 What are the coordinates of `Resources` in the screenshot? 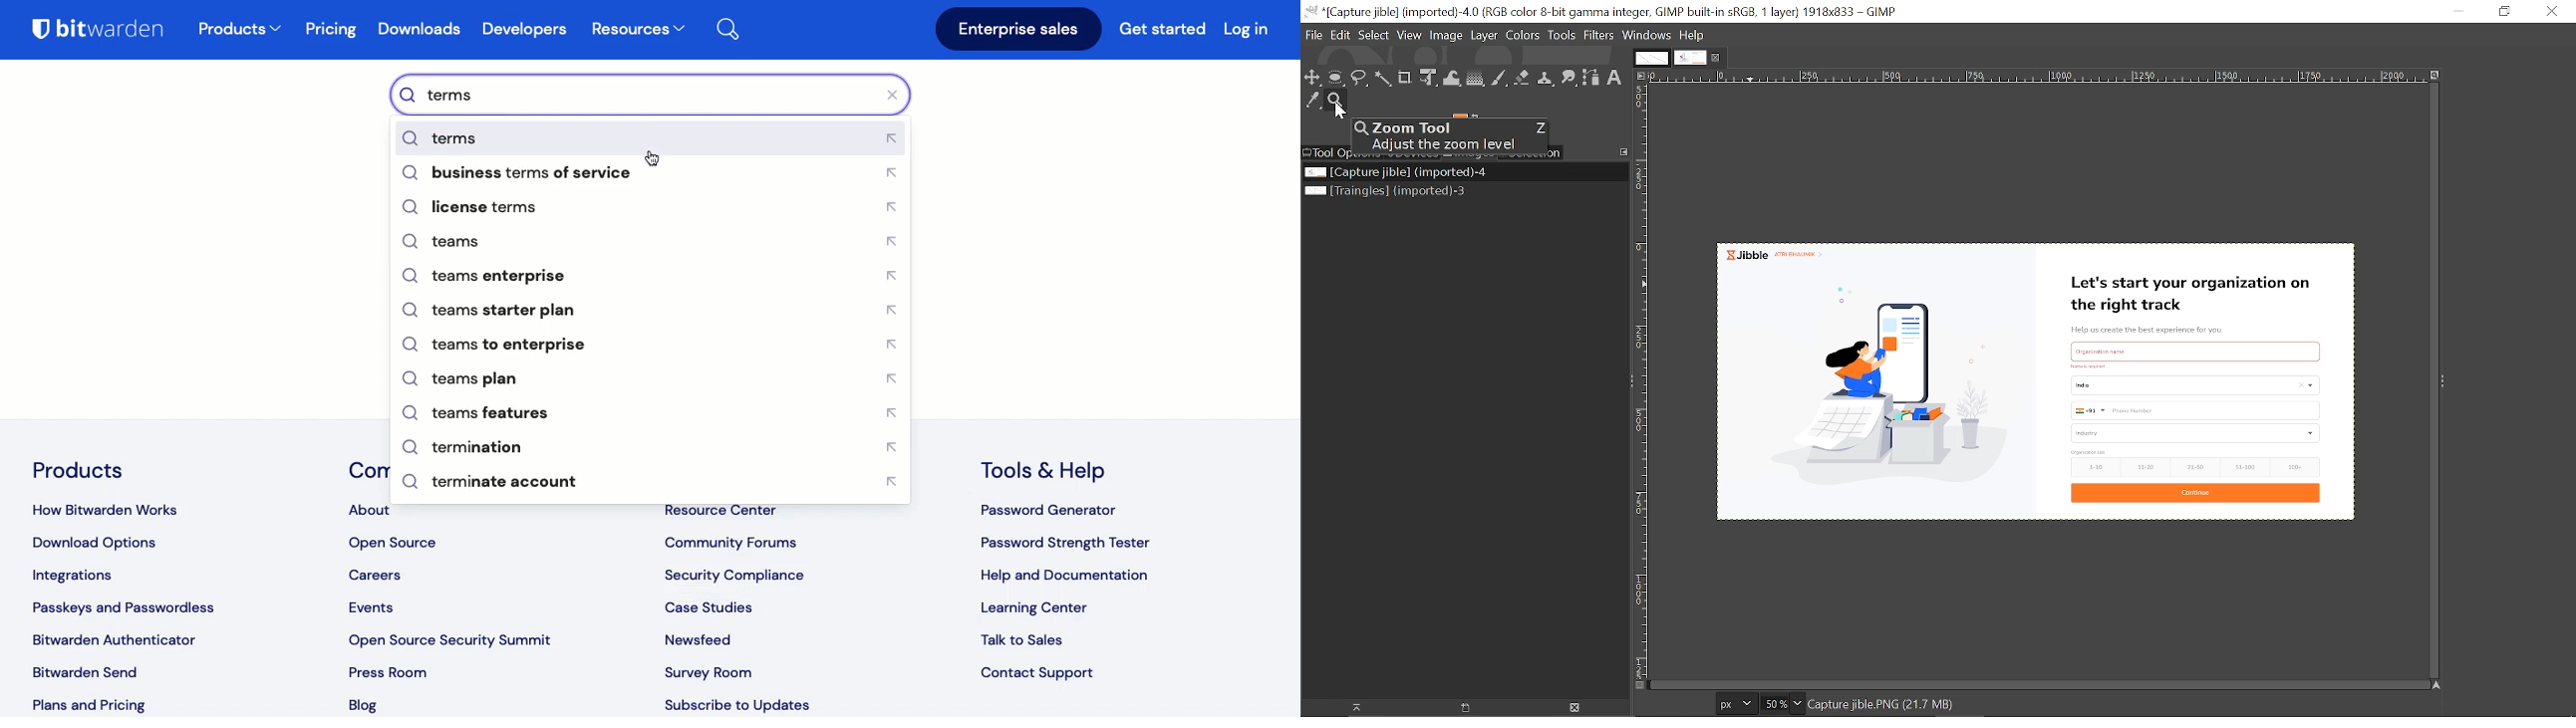 It's located at (638, 31).